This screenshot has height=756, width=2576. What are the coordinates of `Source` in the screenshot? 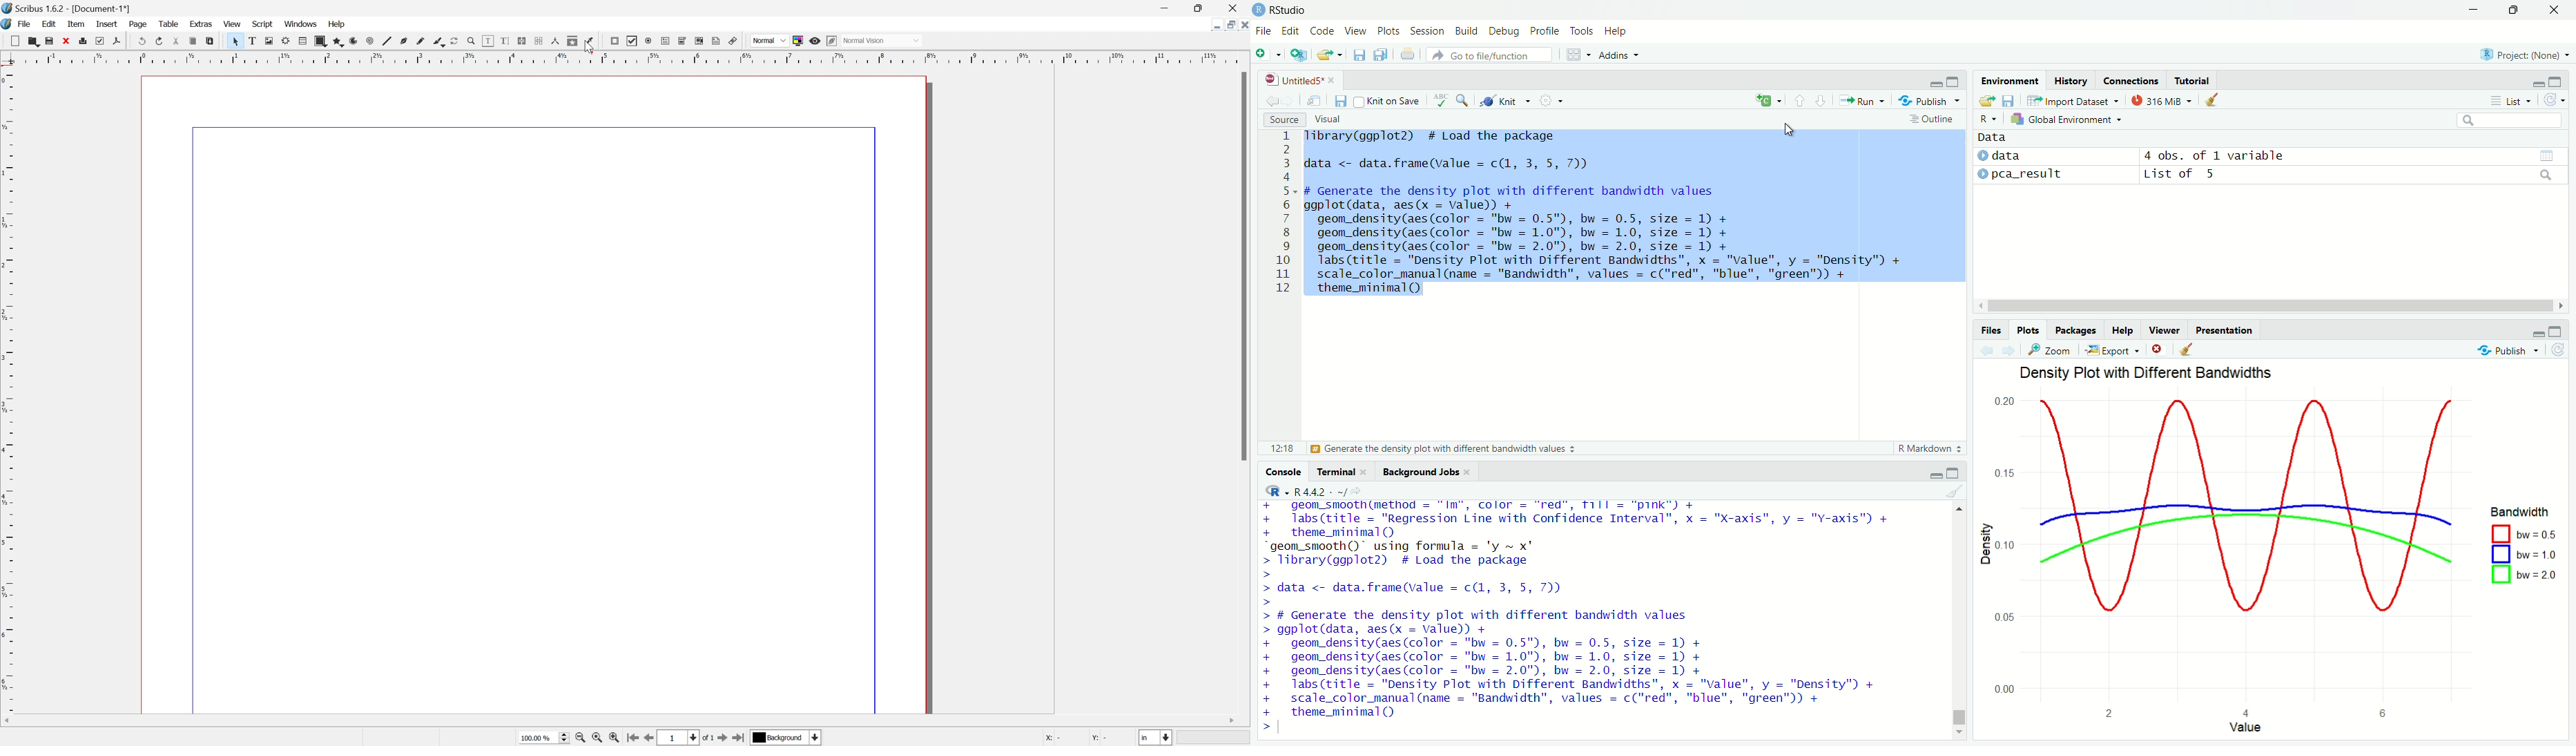 It's located at (1284, 119).